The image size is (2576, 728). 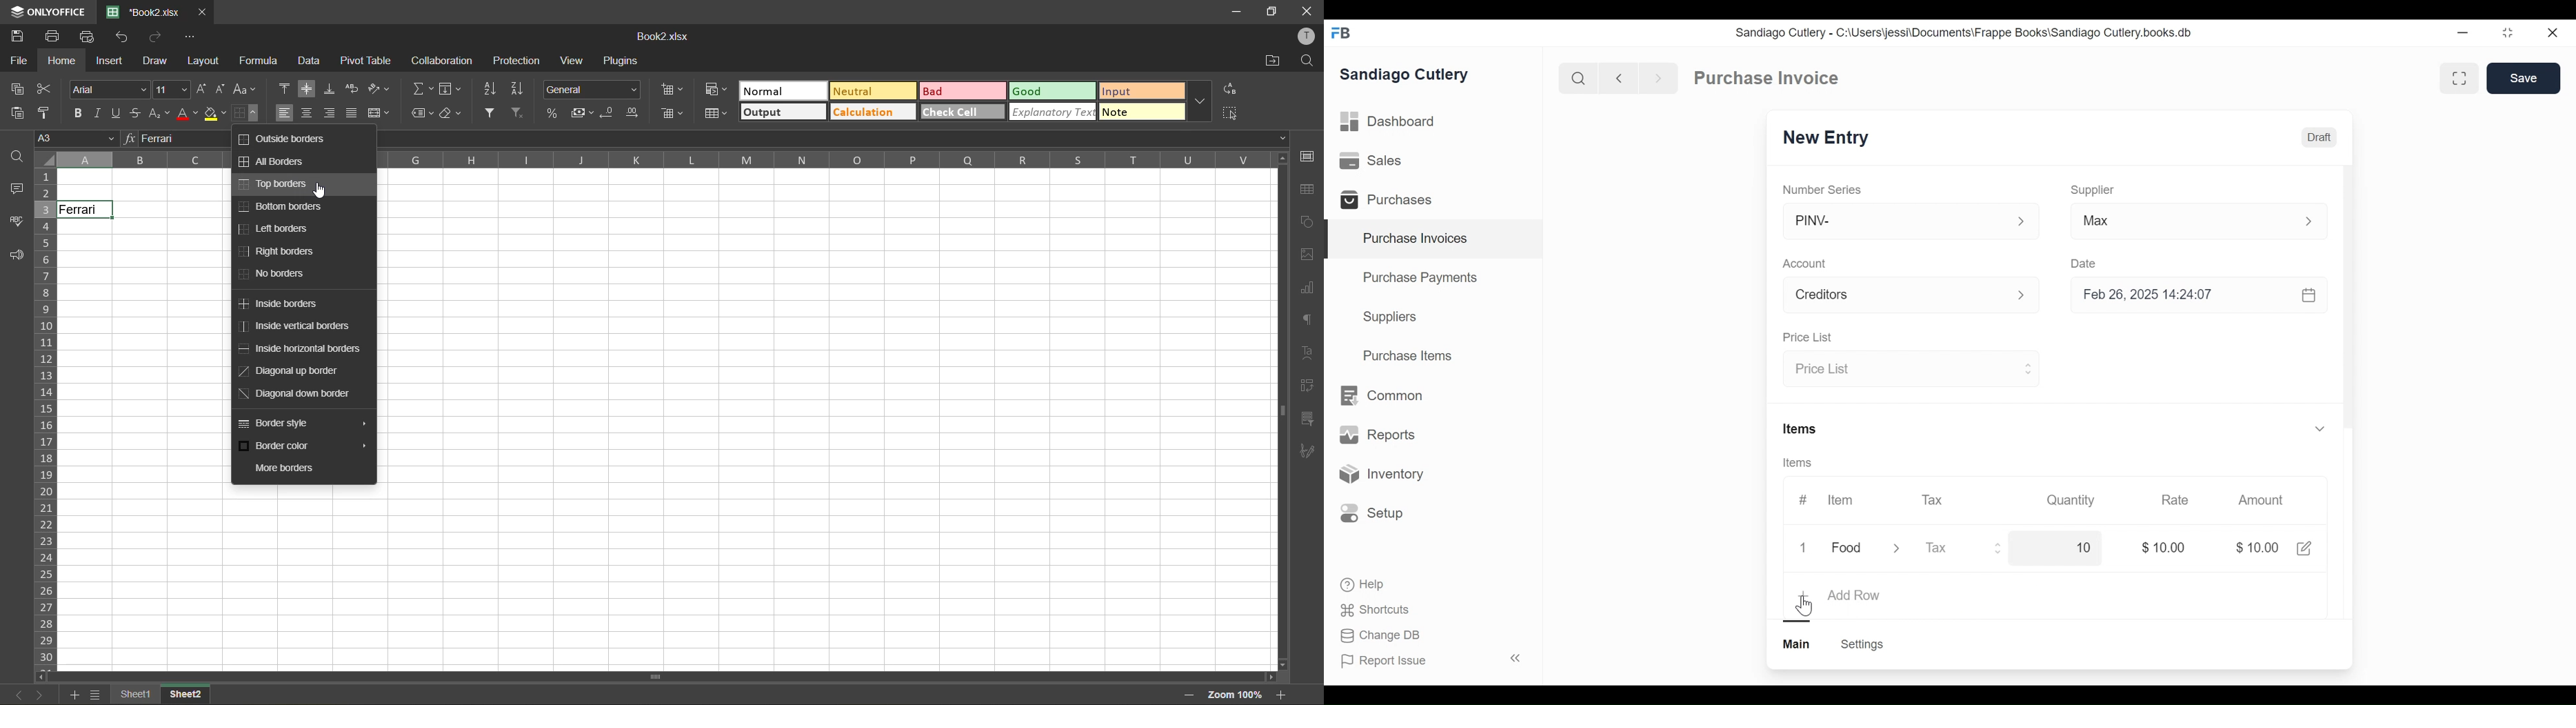 What do you see at coordinates (1141, 92) in the screenshot?
I see `input` at bounding box center [1141, 92].